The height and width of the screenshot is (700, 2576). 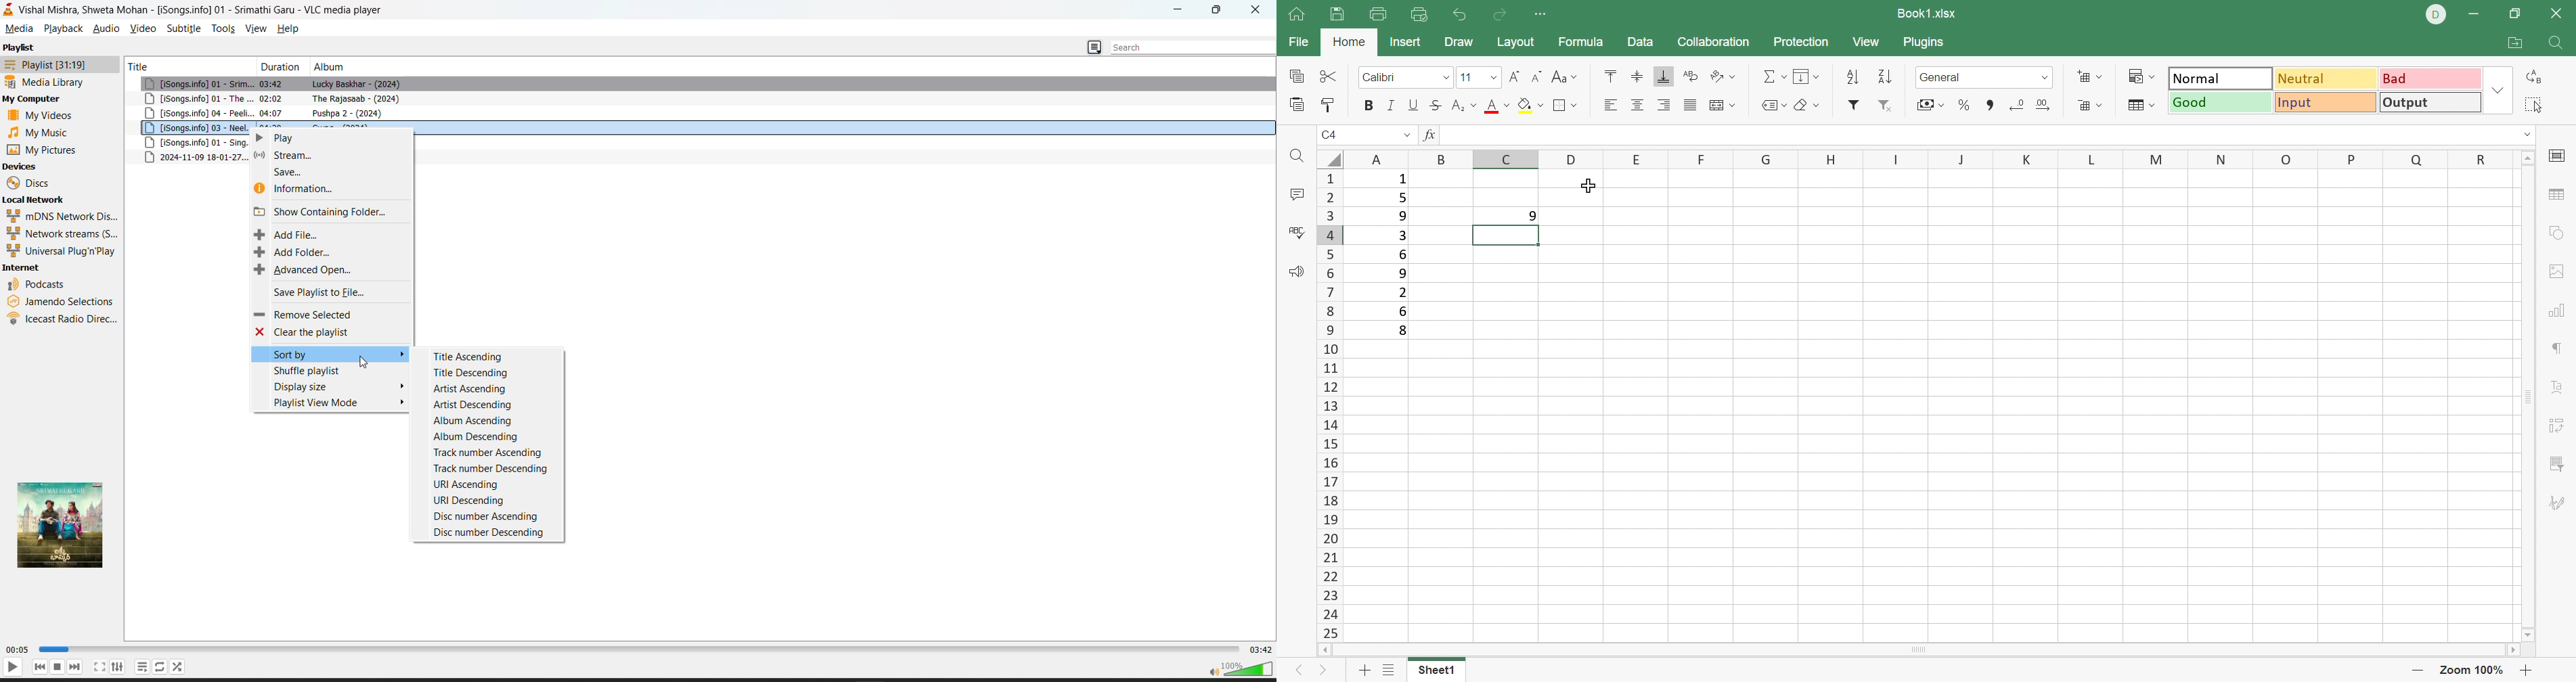 I want to click on mdns network, so click(x=62, y=216).